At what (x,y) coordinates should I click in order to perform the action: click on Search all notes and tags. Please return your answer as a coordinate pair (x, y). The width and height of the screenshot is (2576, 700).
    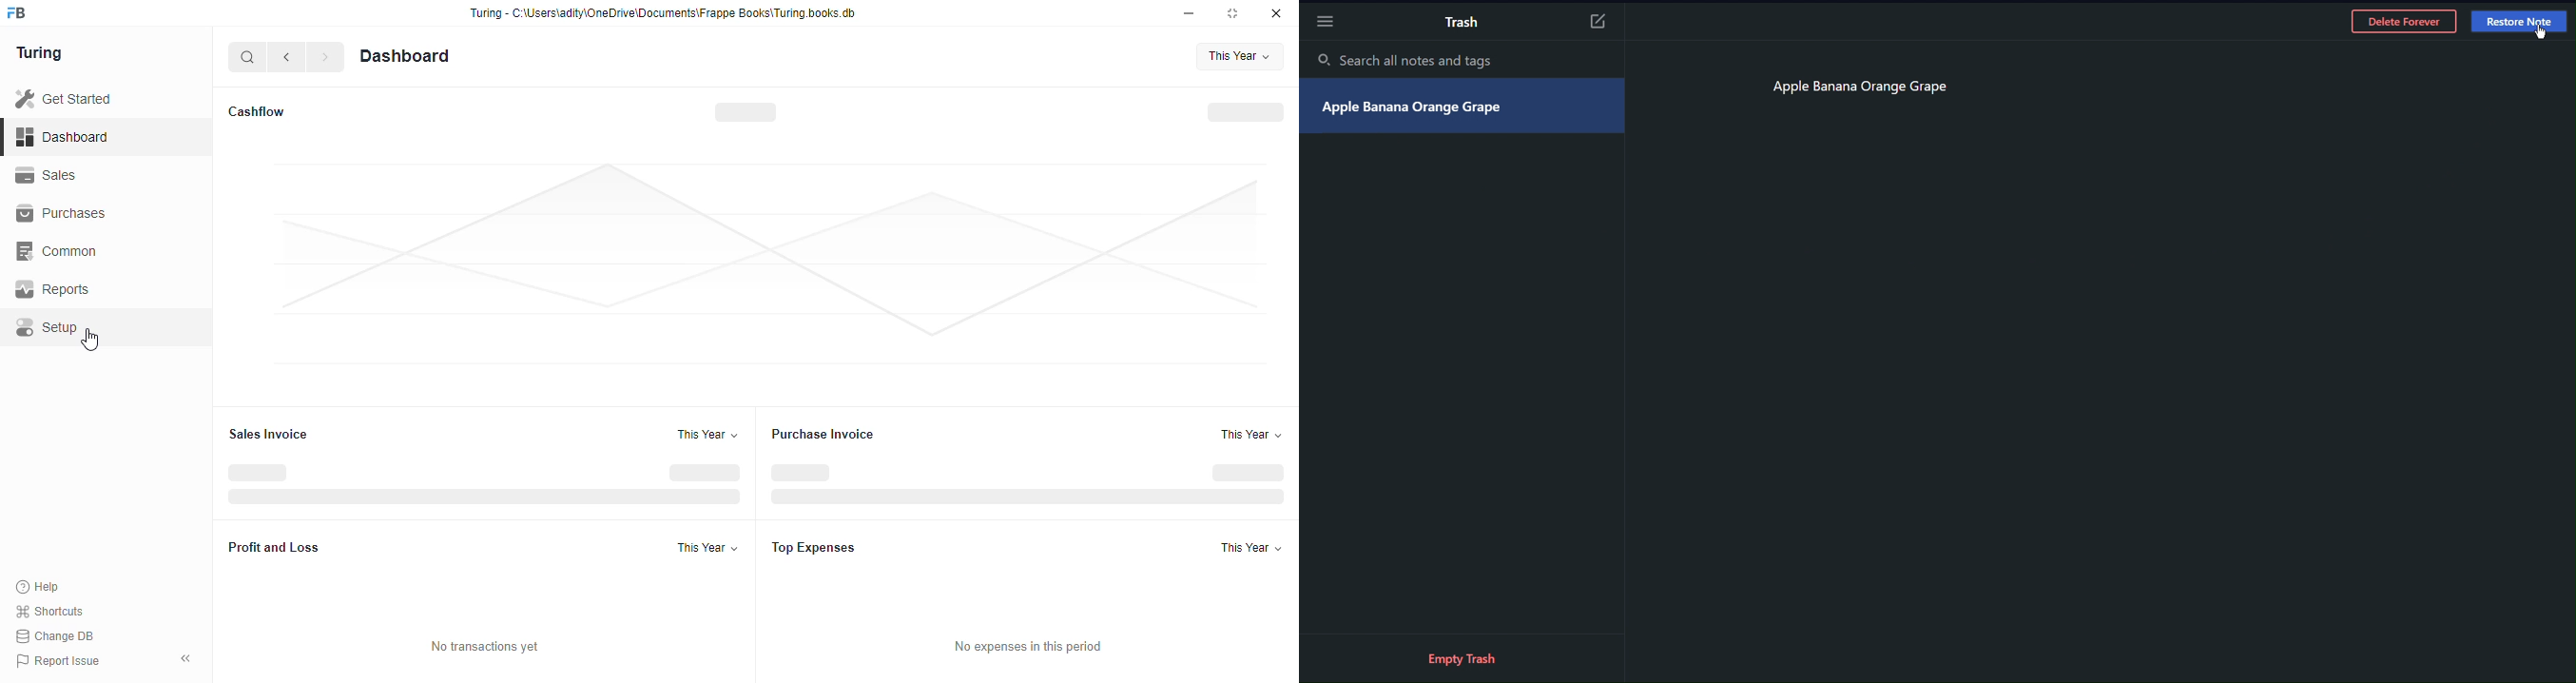
    Looking at the image, I should click on (1461, 61).